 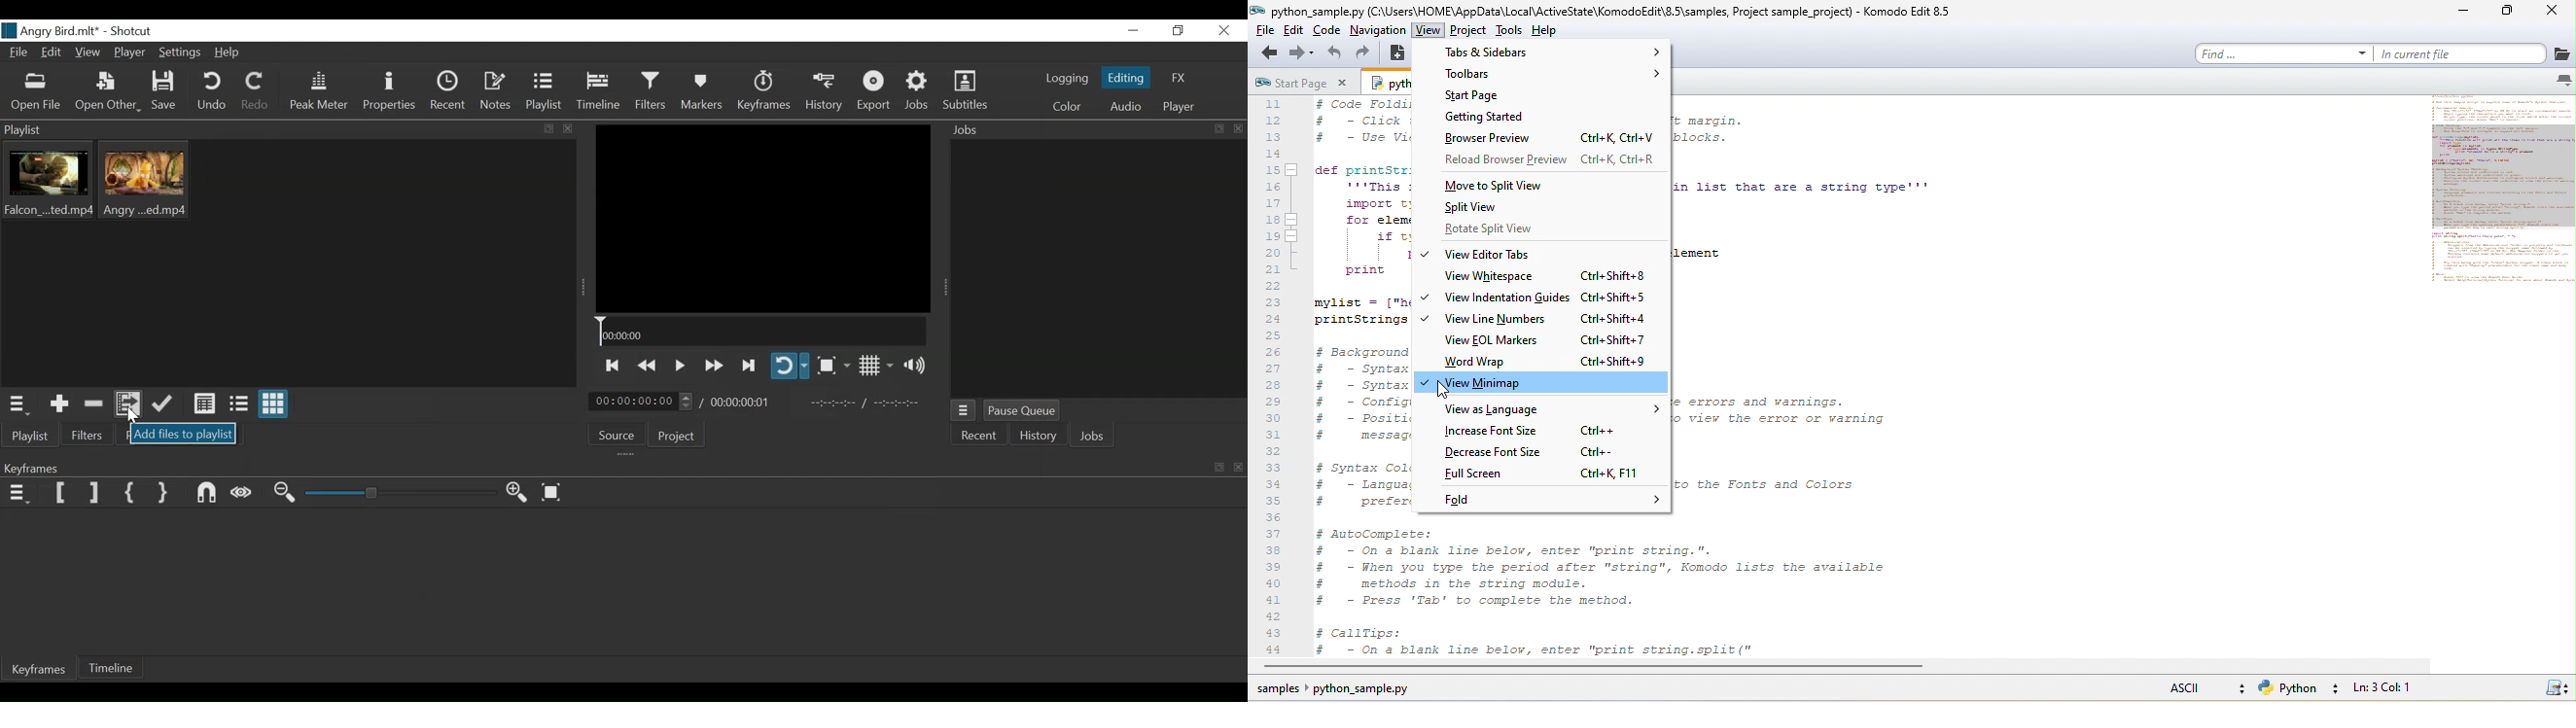 I want to click on project, so click(x=679, y=436).